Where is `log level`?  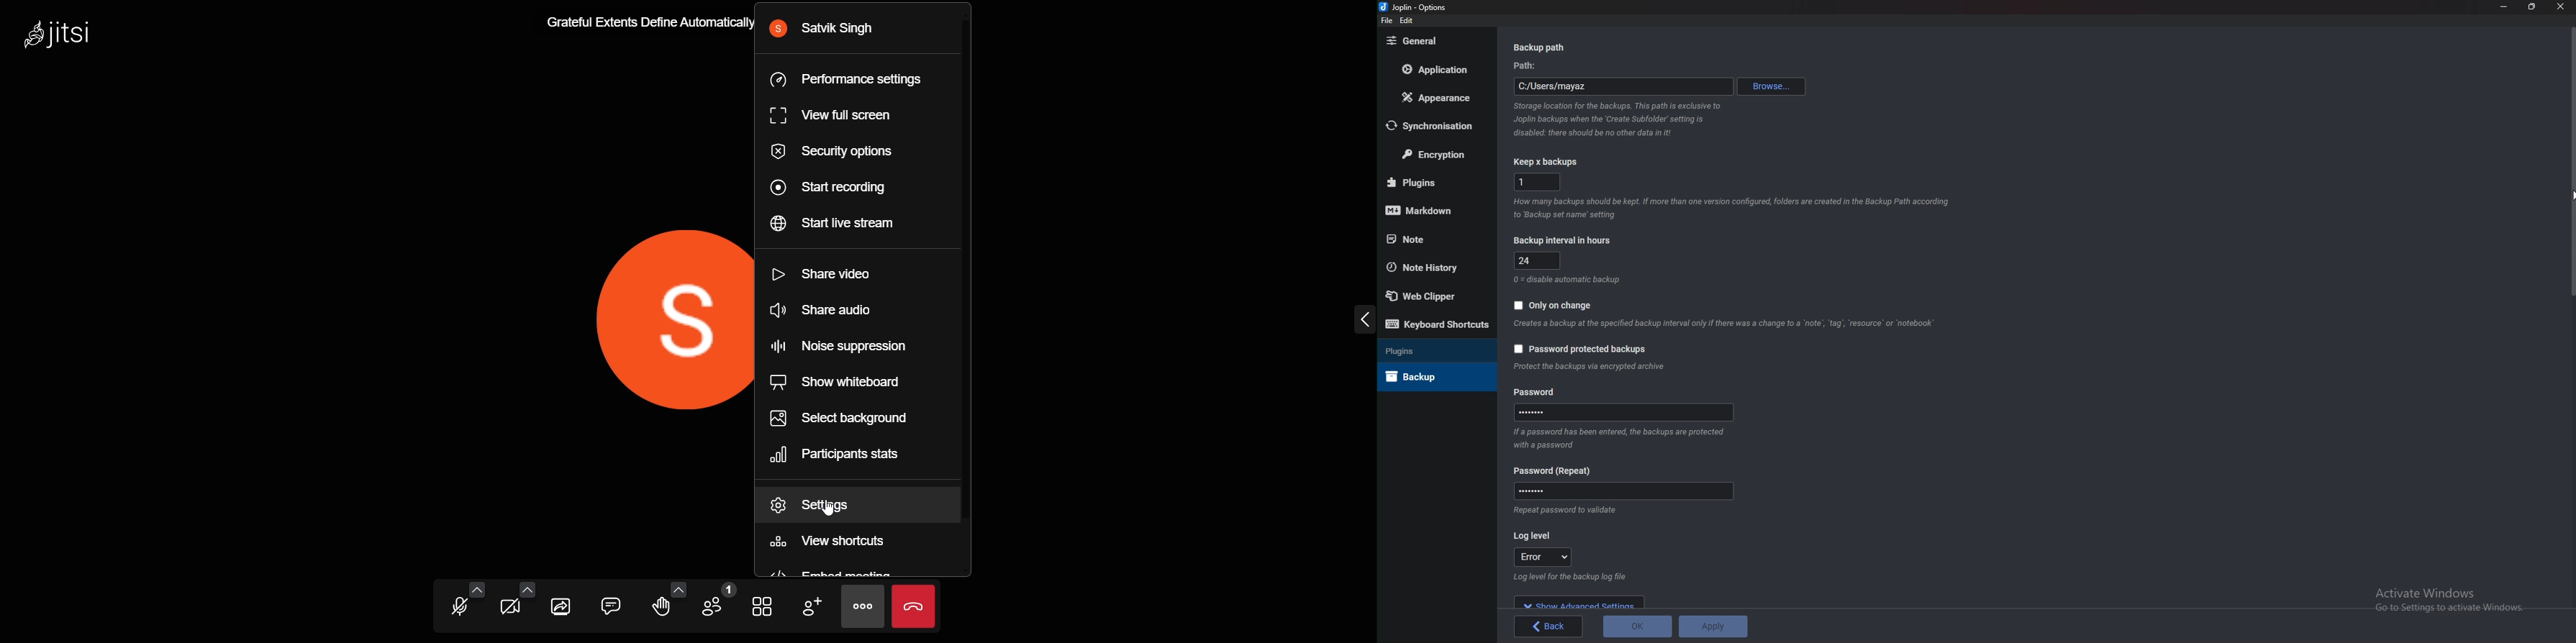 log level is located at coordinates (1543, 556).